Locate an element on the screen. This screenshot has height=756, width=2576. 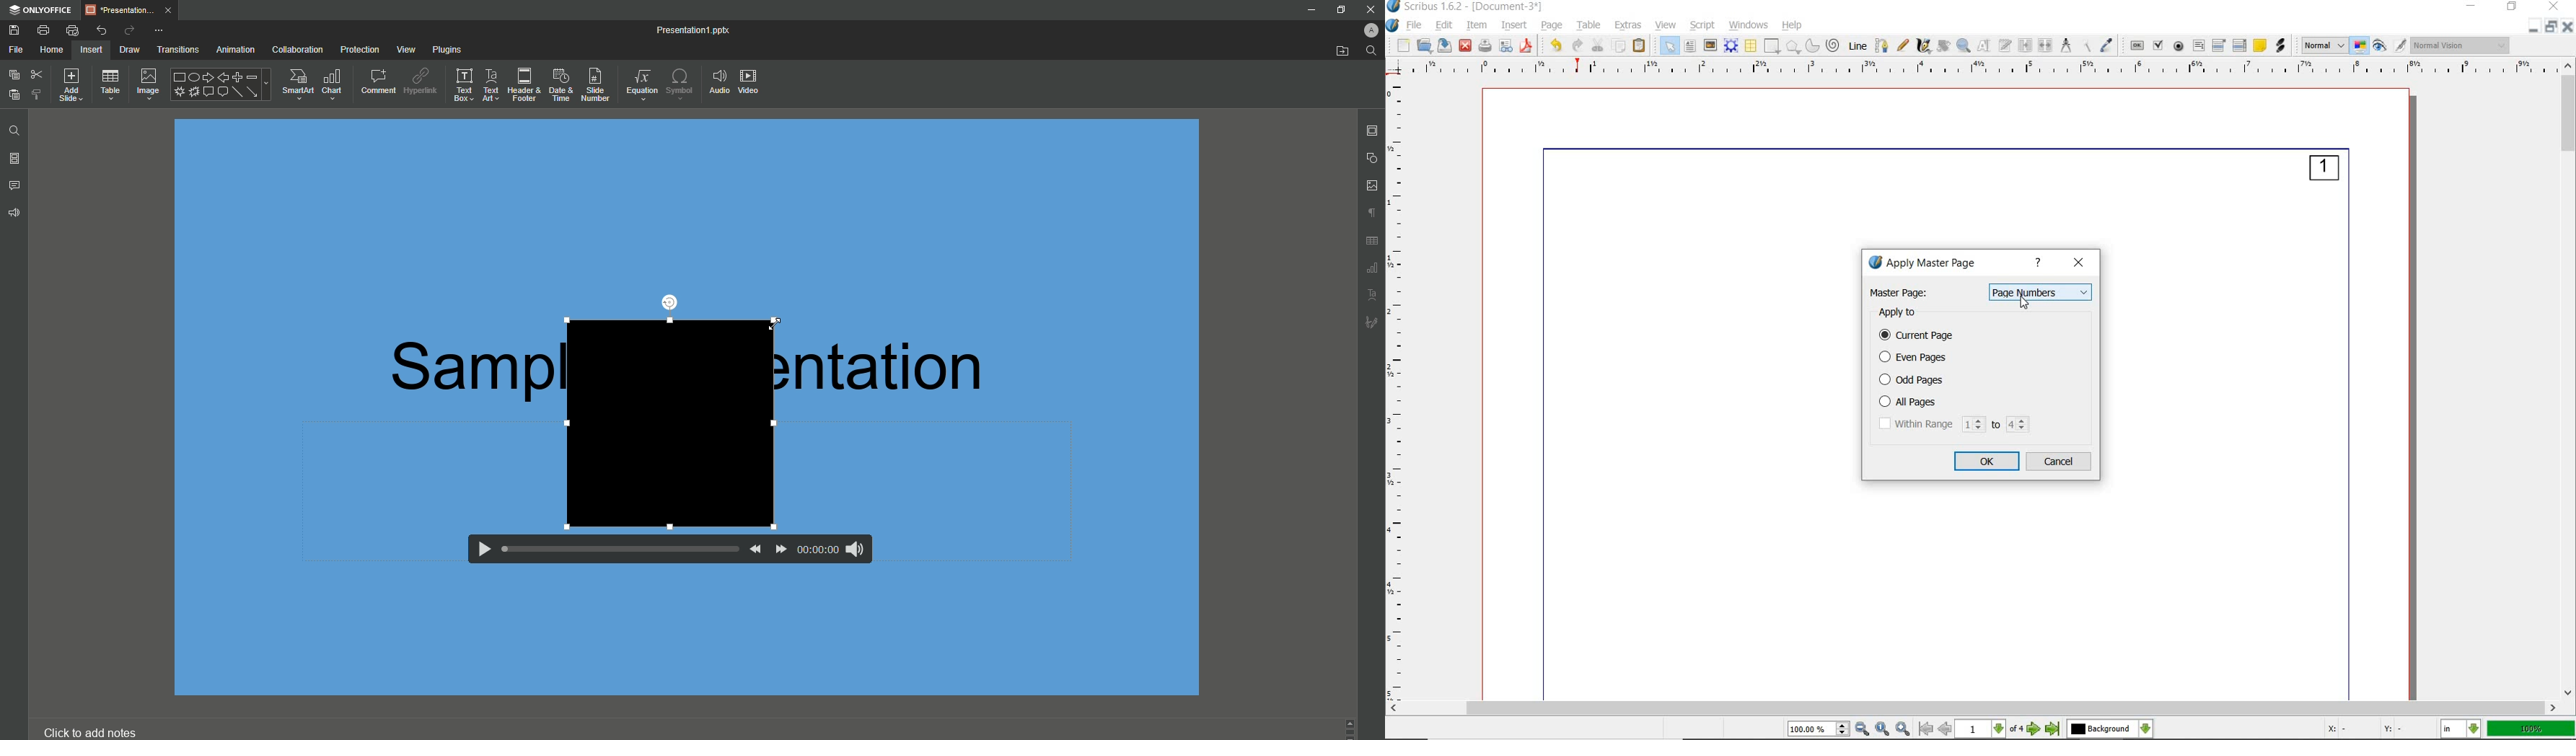
Minimize is located at coordinates (2534, 27).